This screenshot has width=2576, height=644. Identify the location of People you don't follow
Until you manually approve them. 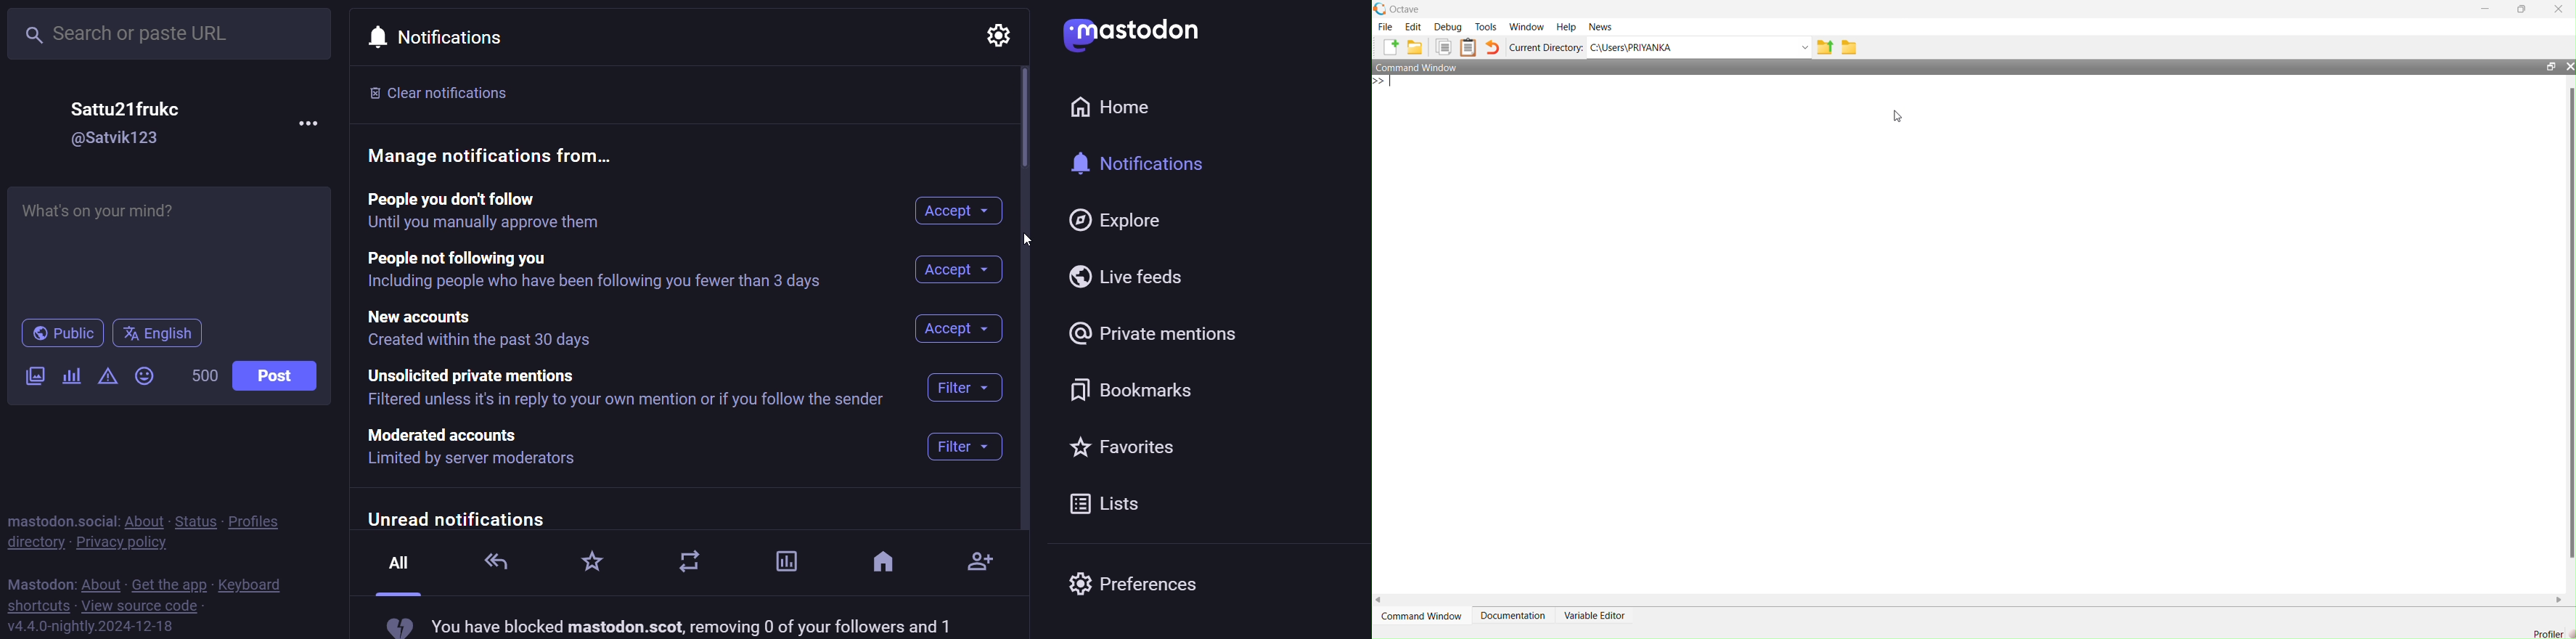
(507, 211).